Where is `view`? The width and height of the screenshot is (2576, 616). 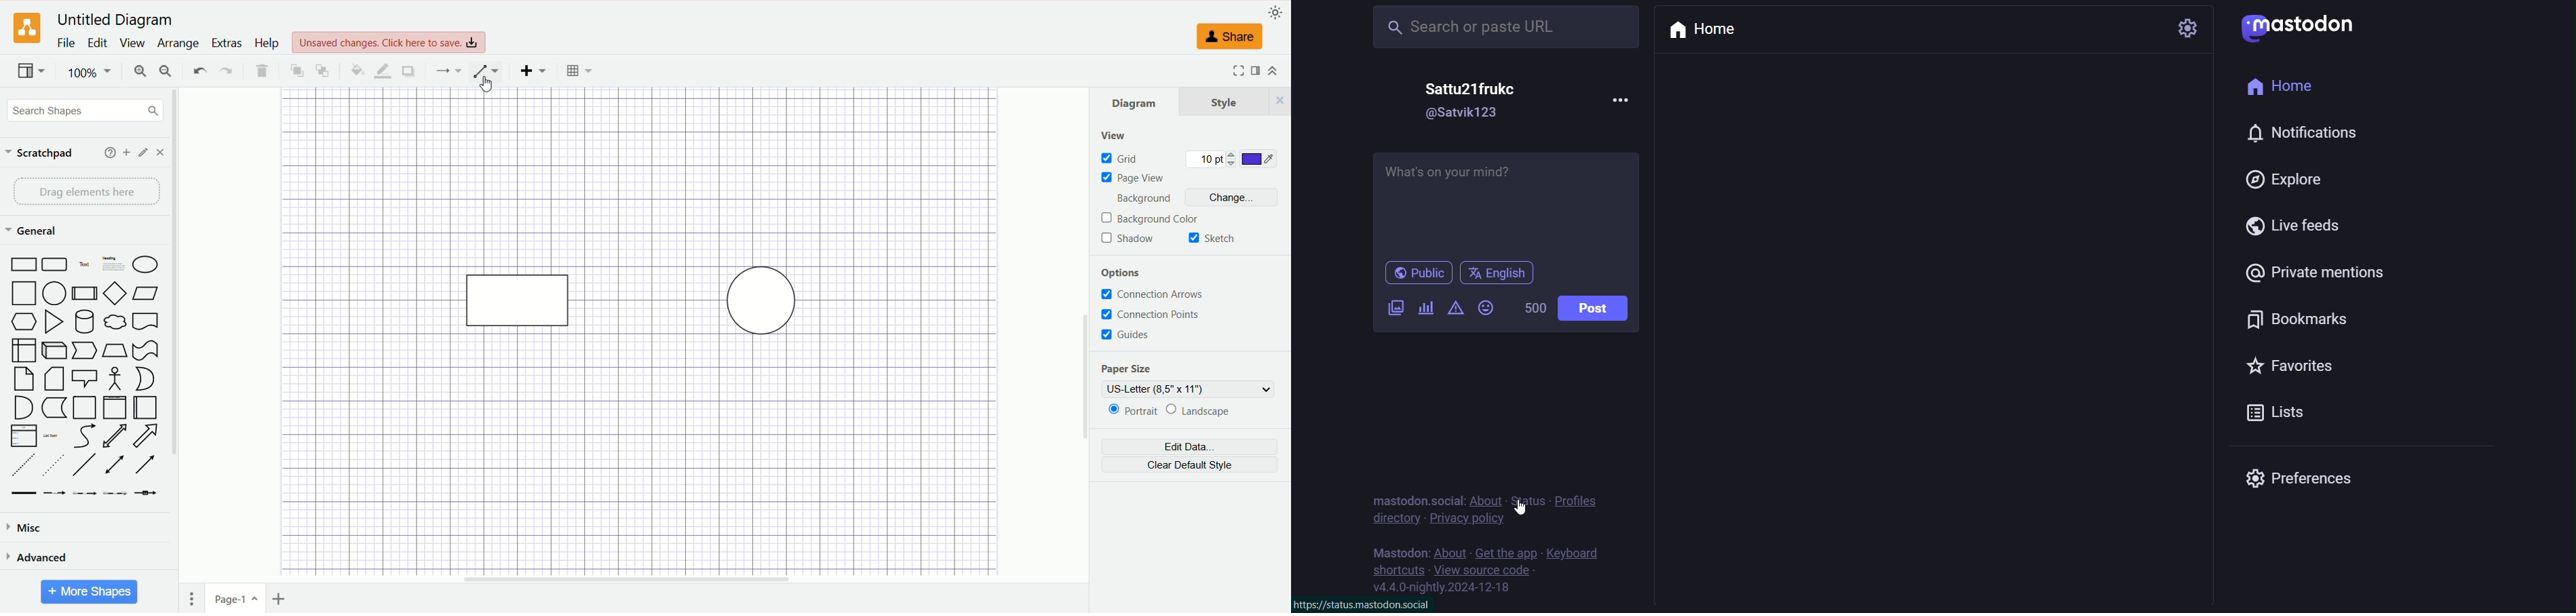
view is located at coordinates (133, 42).